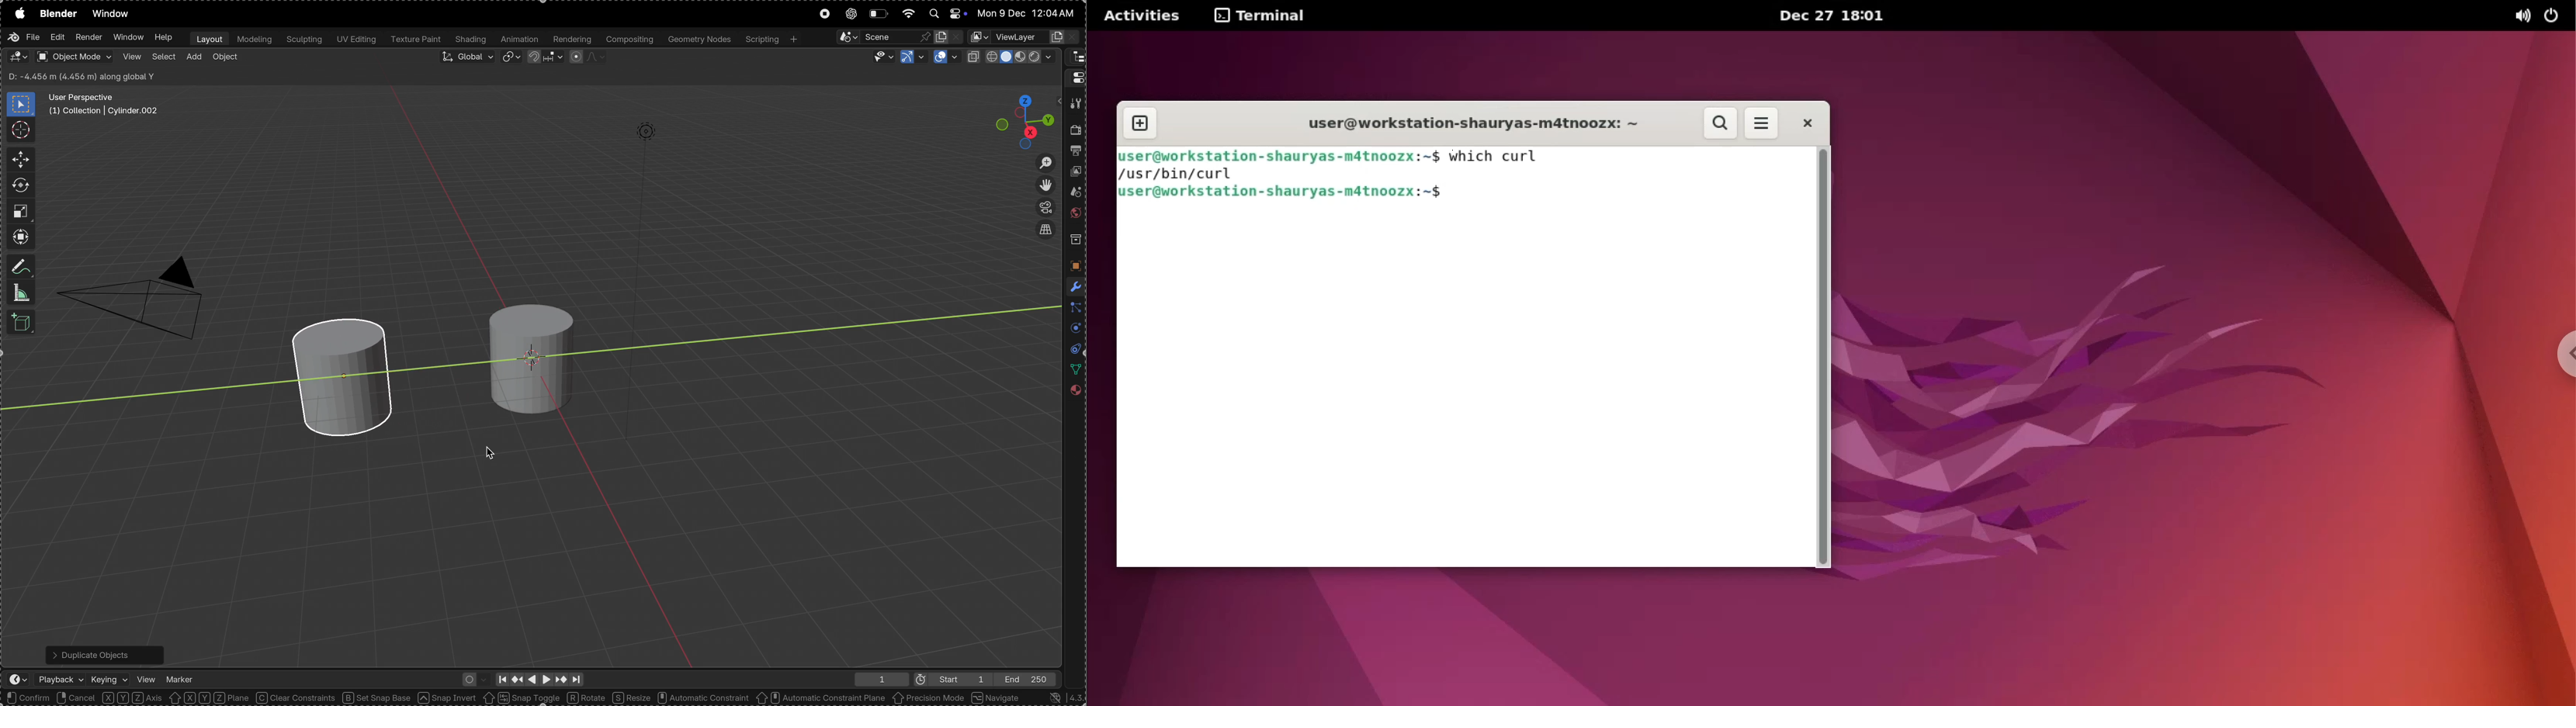 This screenshot has height=728, width=2576. Describe the element at coordinates (78, 76) in the screenshot. I see `modes` at that location.